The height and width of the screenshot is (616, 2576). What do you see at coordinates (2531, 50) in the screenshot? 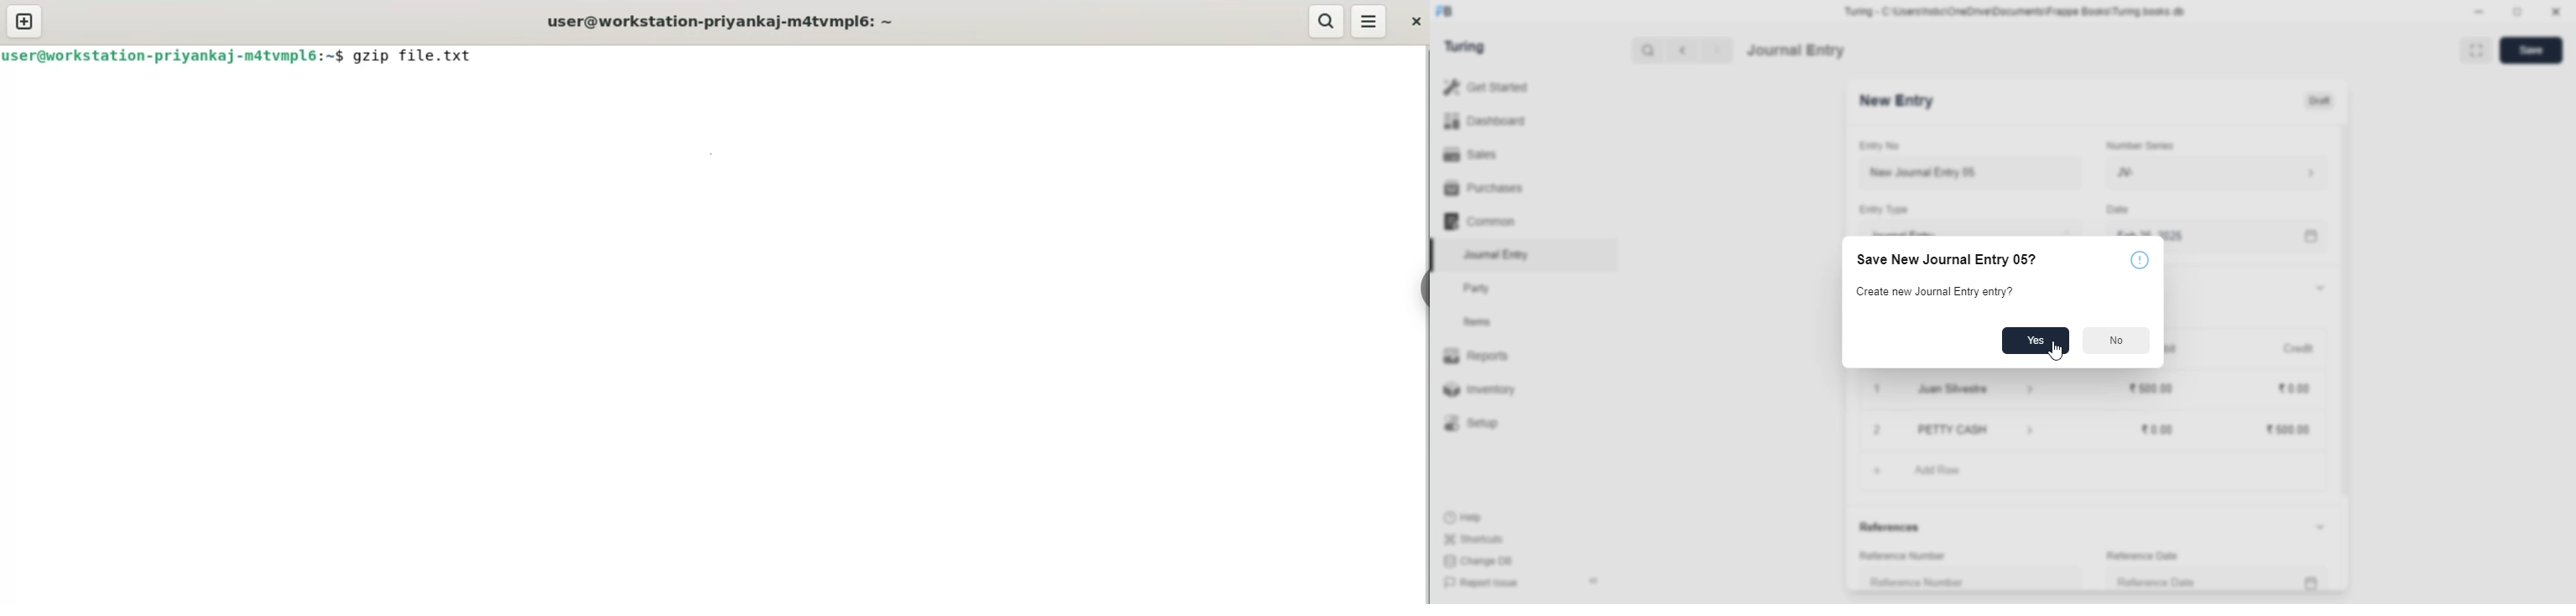
I see `save` at bounding box center [2531, 50].